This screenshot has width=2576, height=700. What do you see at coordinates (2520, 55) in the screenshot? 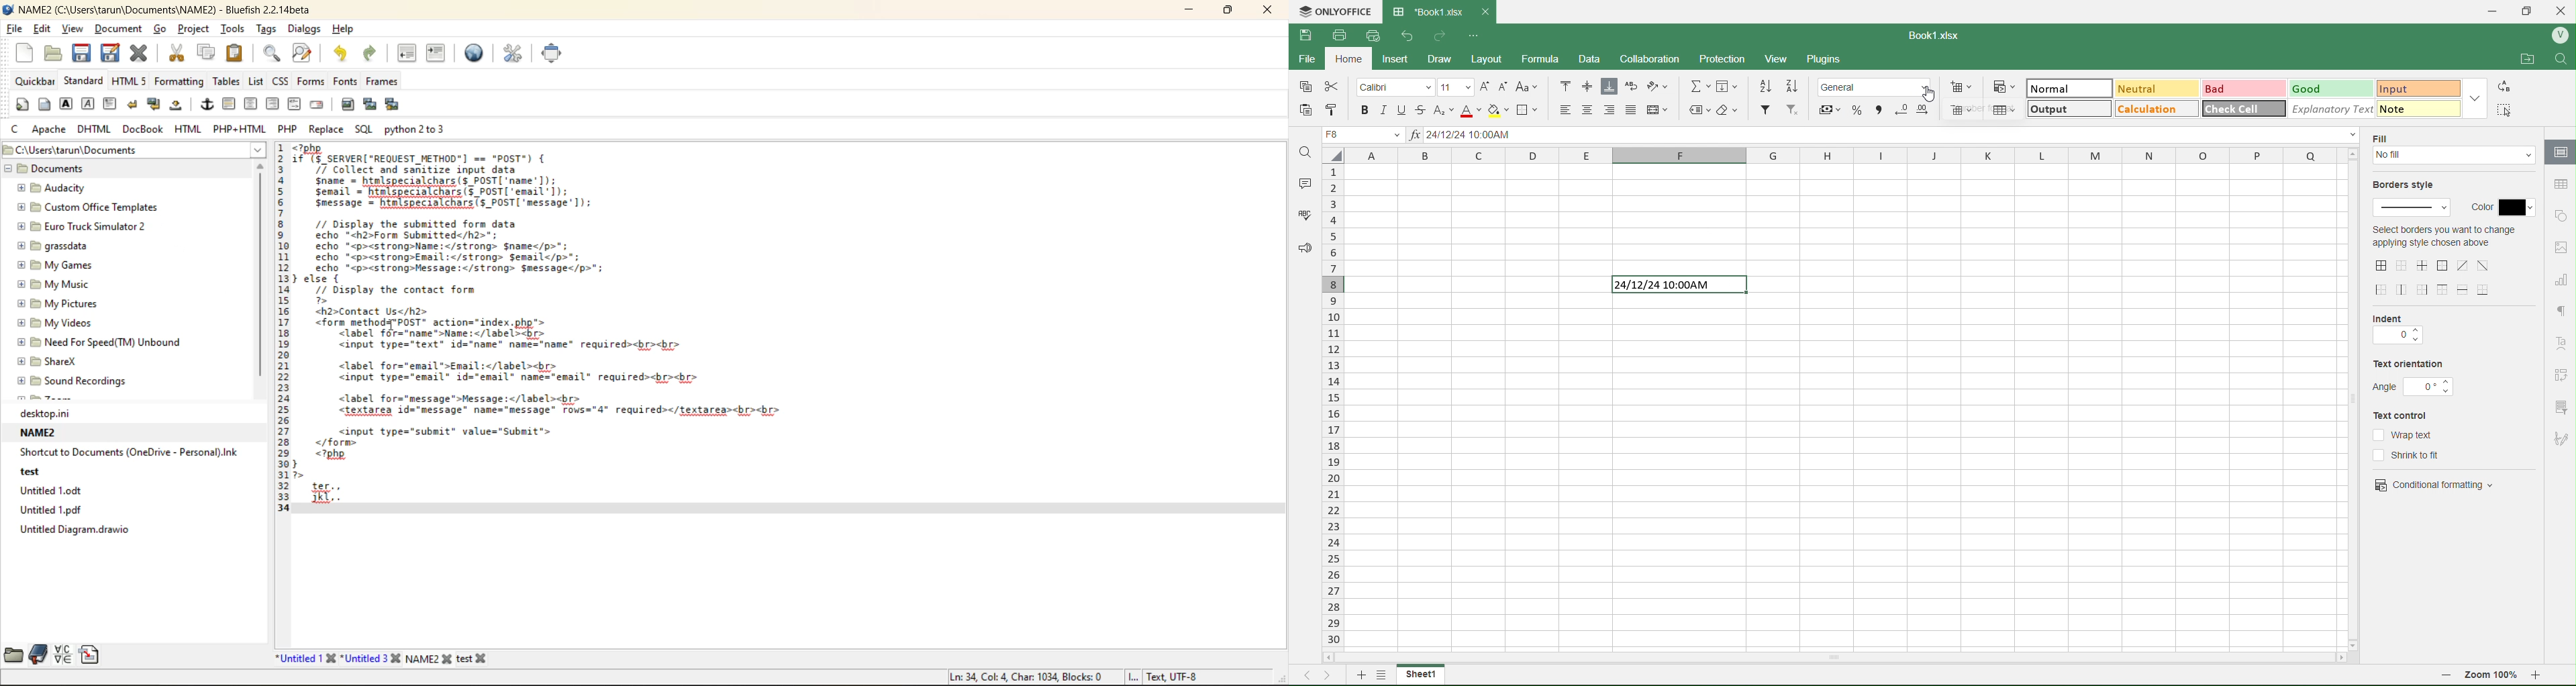
I see `Open File Location` at bounding box center [2520, 55].